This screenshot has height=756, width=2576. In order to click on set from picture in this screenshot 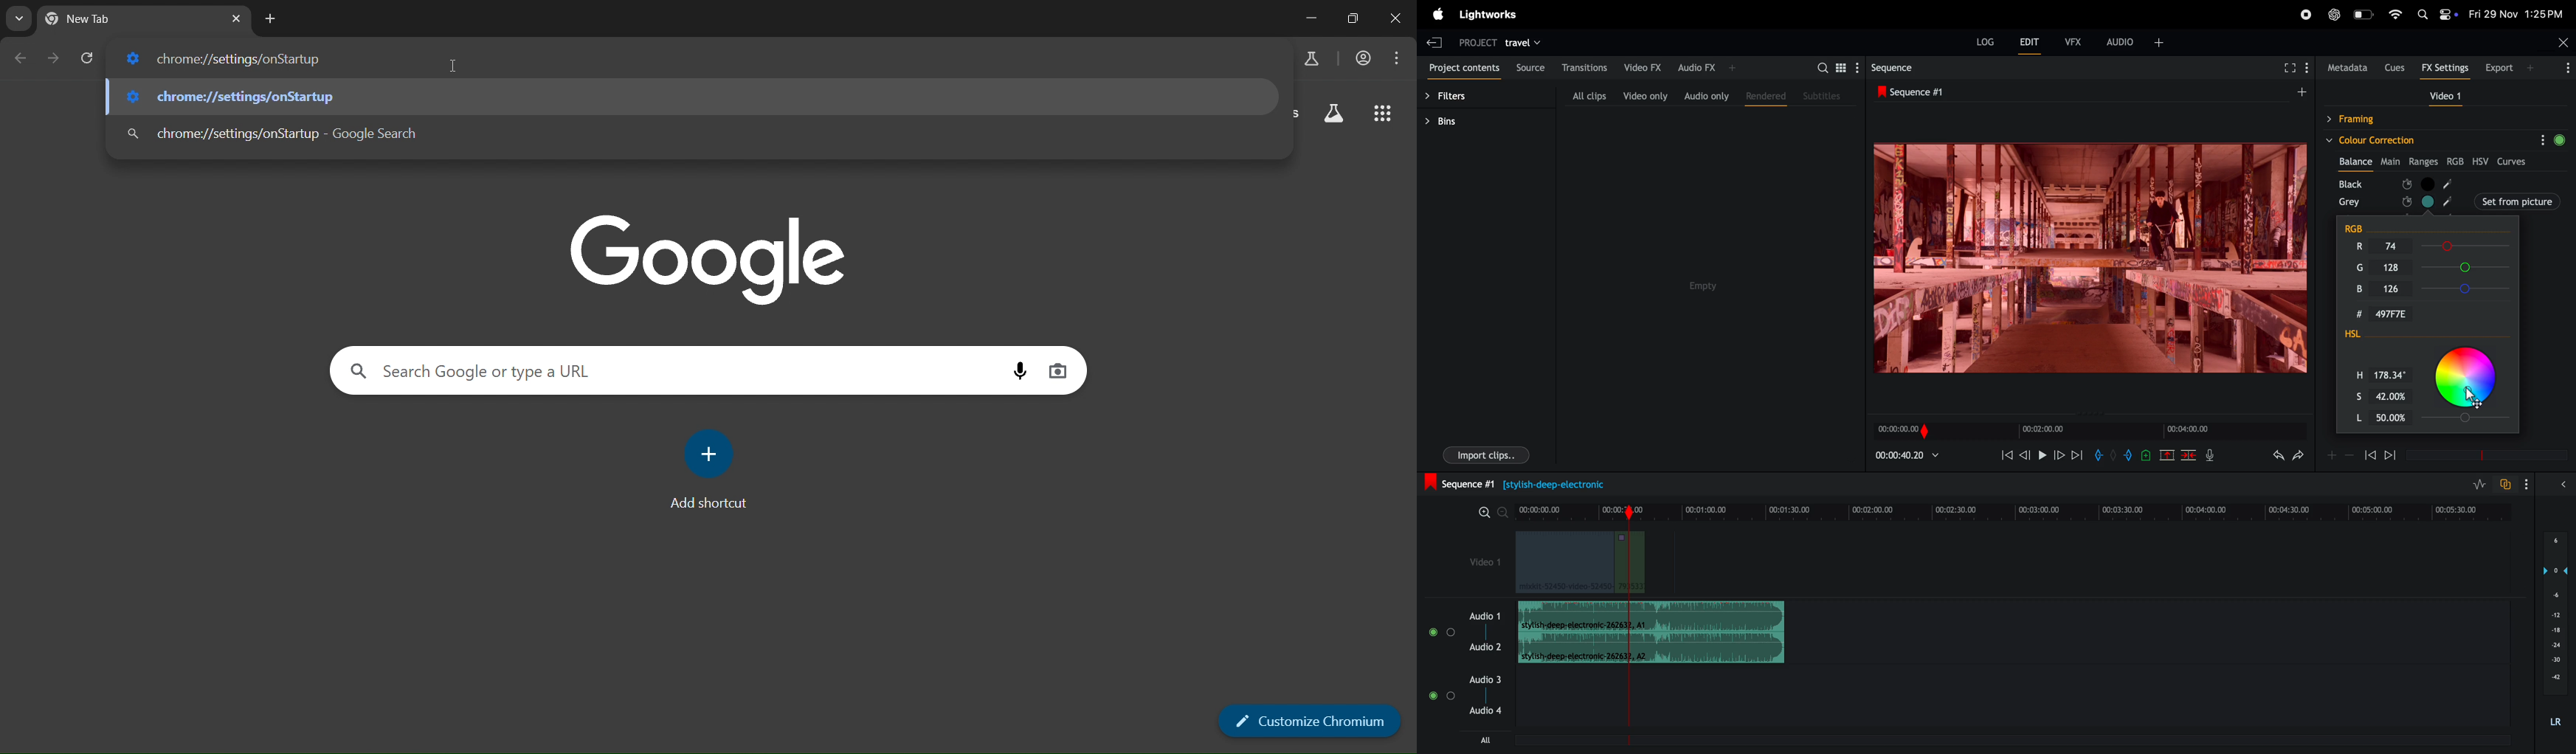, I will do `click(2480, 200)`.